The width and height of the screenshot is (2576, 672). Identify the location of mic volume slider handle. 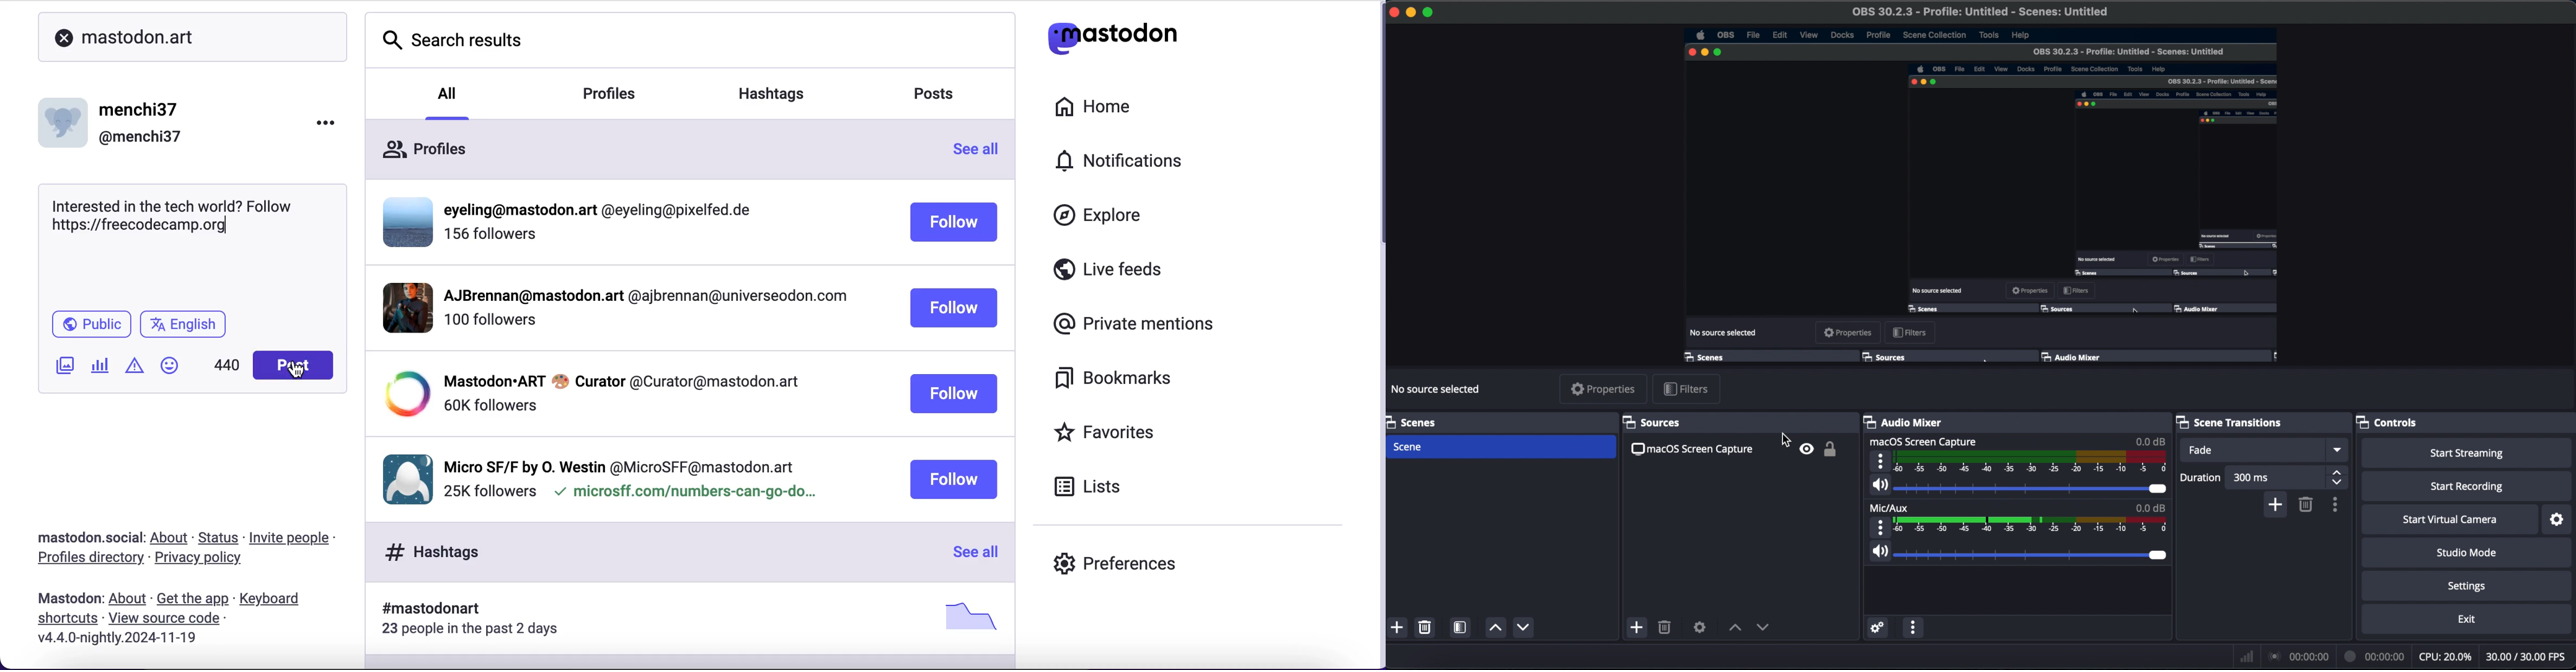
(2159, 555).